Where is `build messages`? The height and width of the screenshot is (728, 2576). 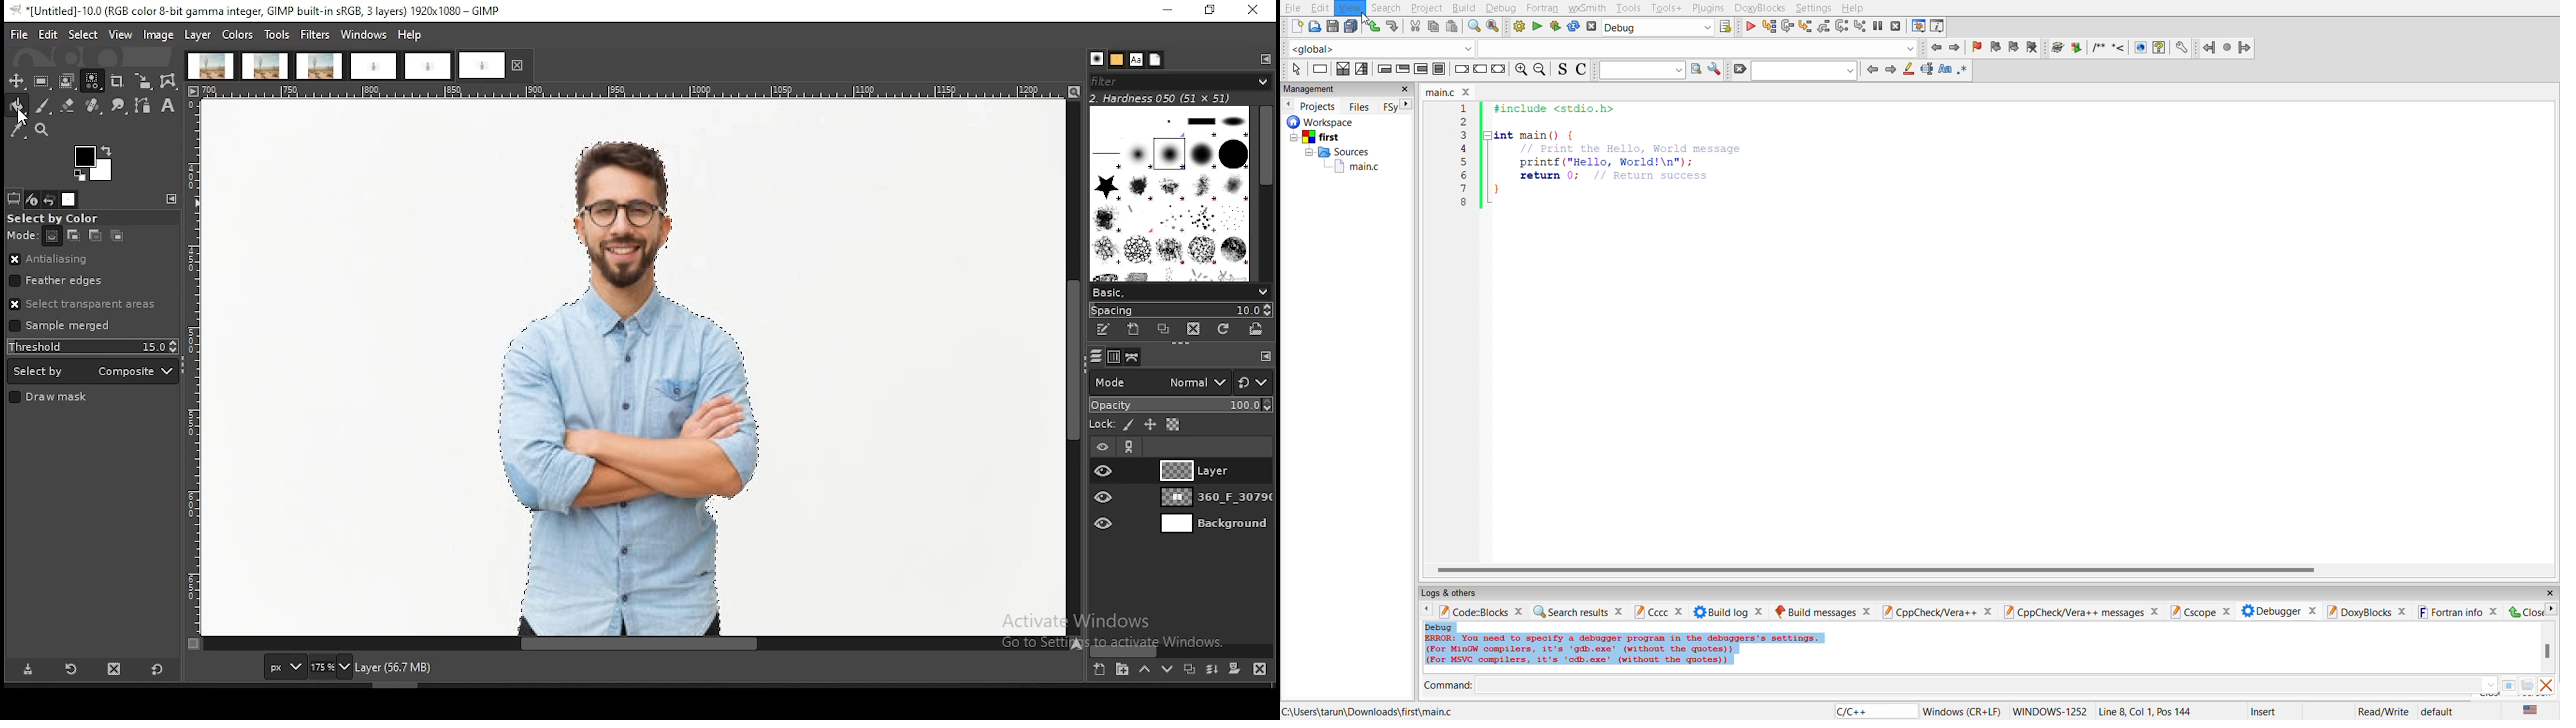 build messages is located at coordinates (1823, 609).